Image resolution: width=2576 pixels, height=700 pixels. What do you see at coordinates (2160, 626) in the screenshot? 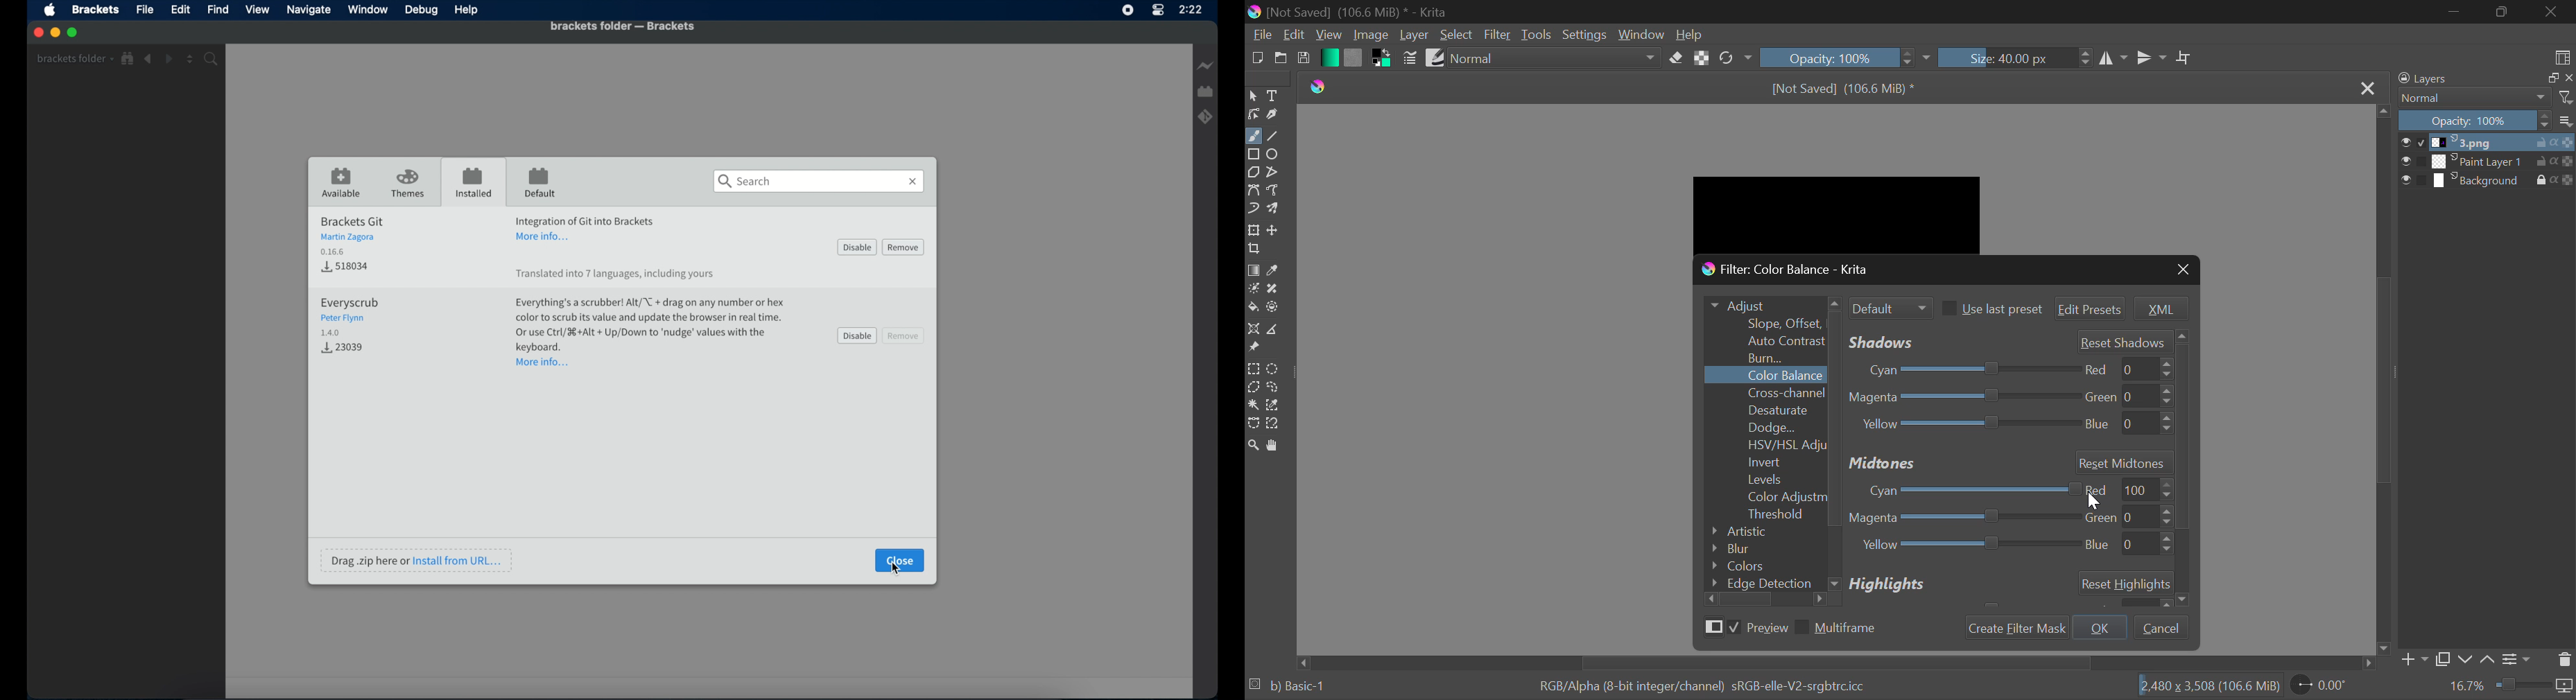
I see `Cancel` at bounding box center [2160, 626].